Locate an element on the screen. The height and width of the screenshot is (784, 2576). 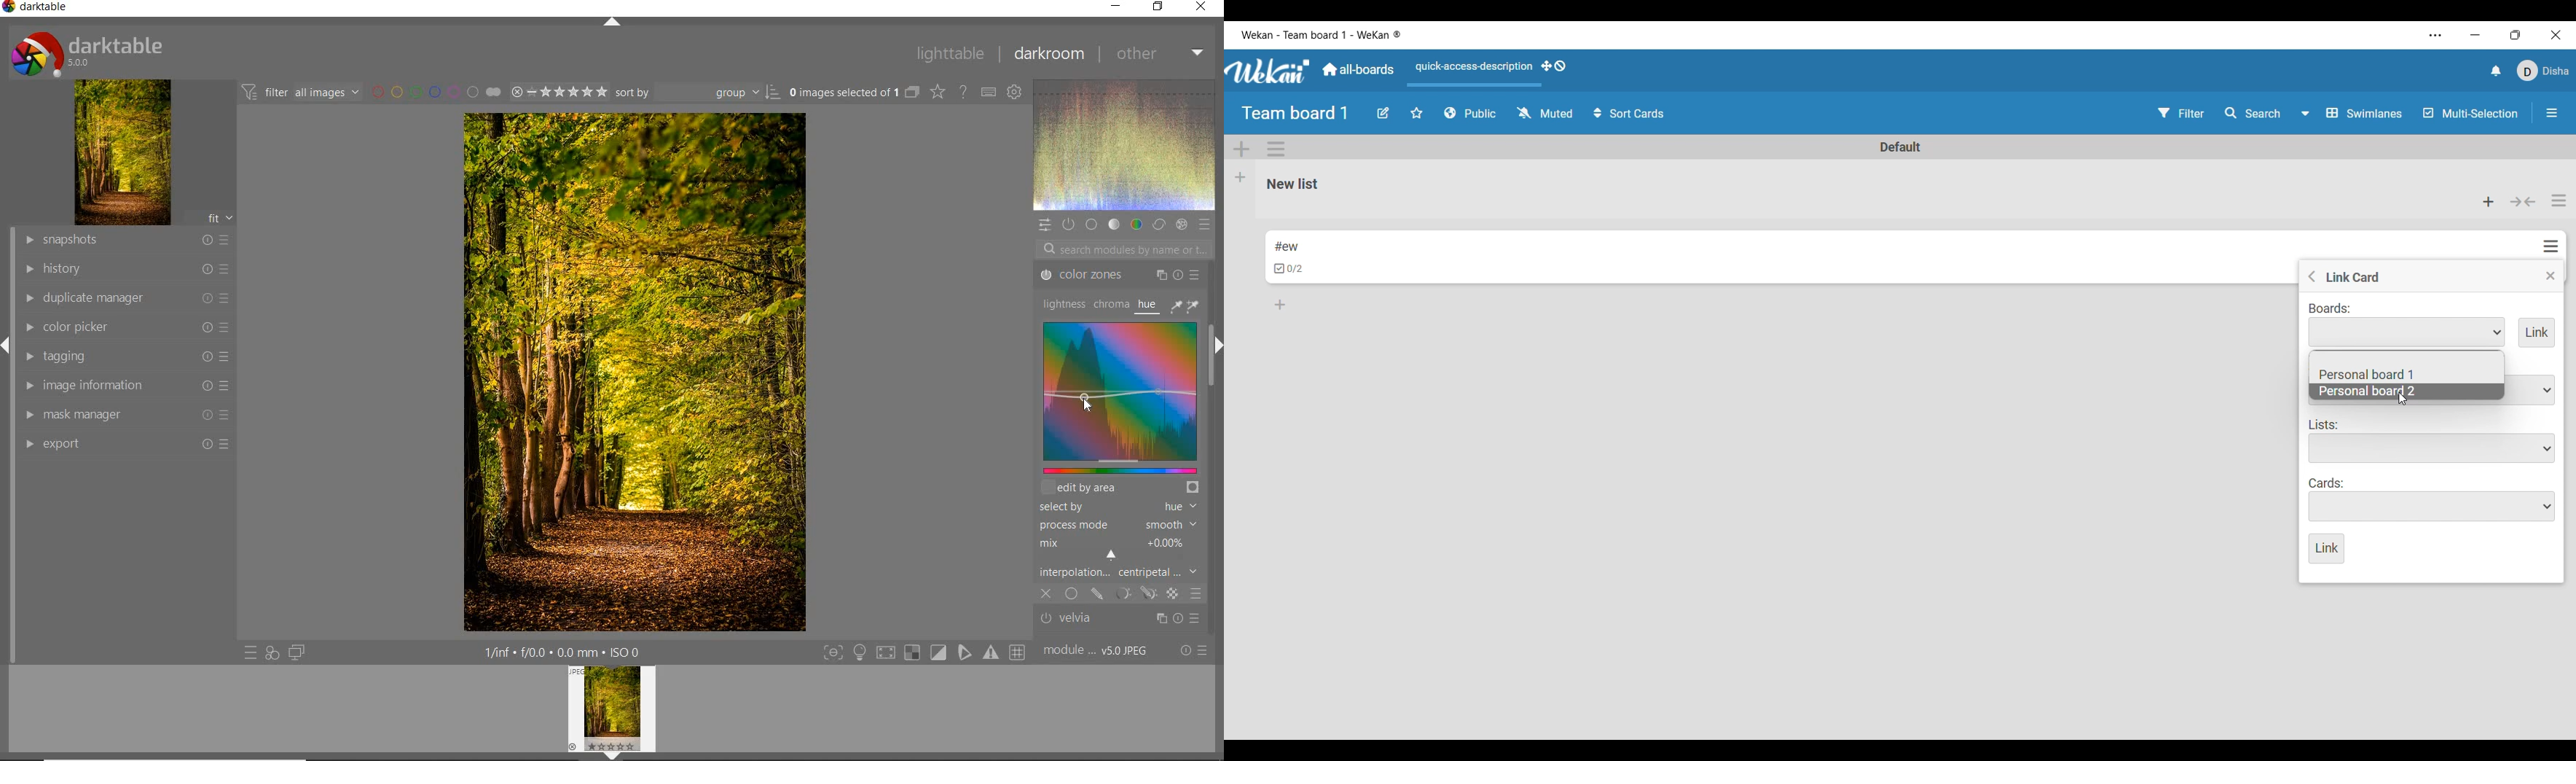
List actions is located at coordinates (2559, 200).